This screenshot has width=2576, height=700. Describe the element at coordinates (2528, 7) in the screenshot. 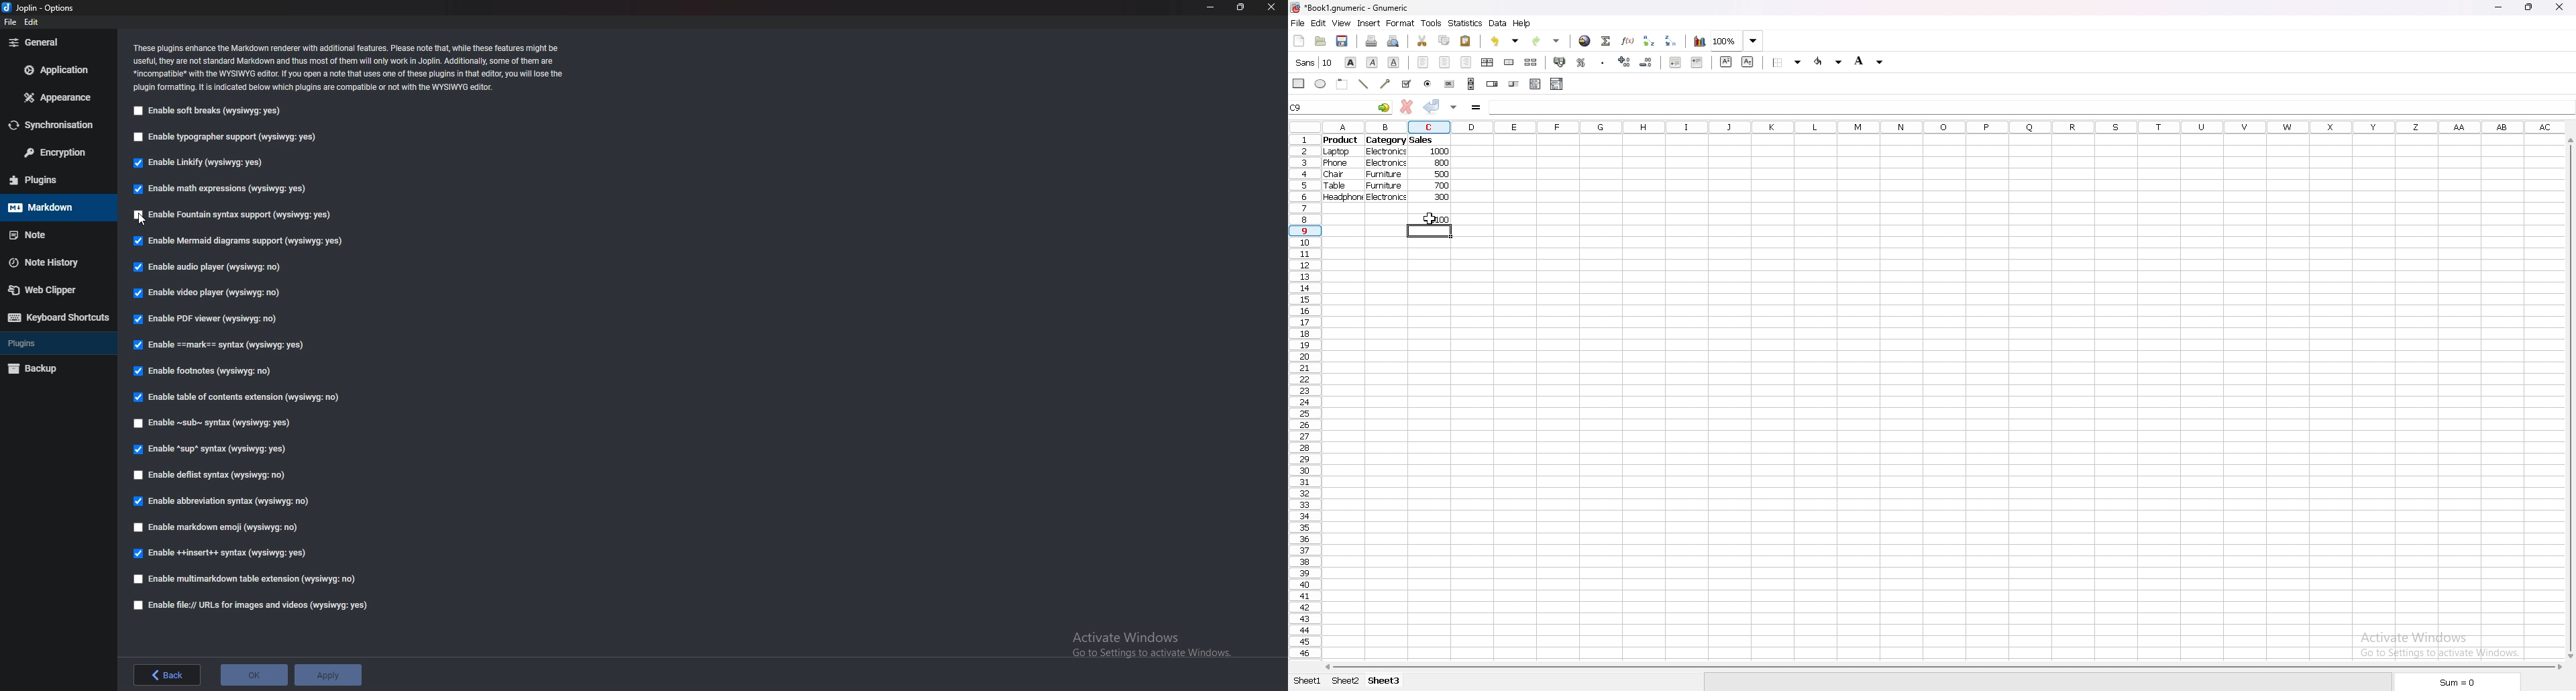

I see `resize` at that location.